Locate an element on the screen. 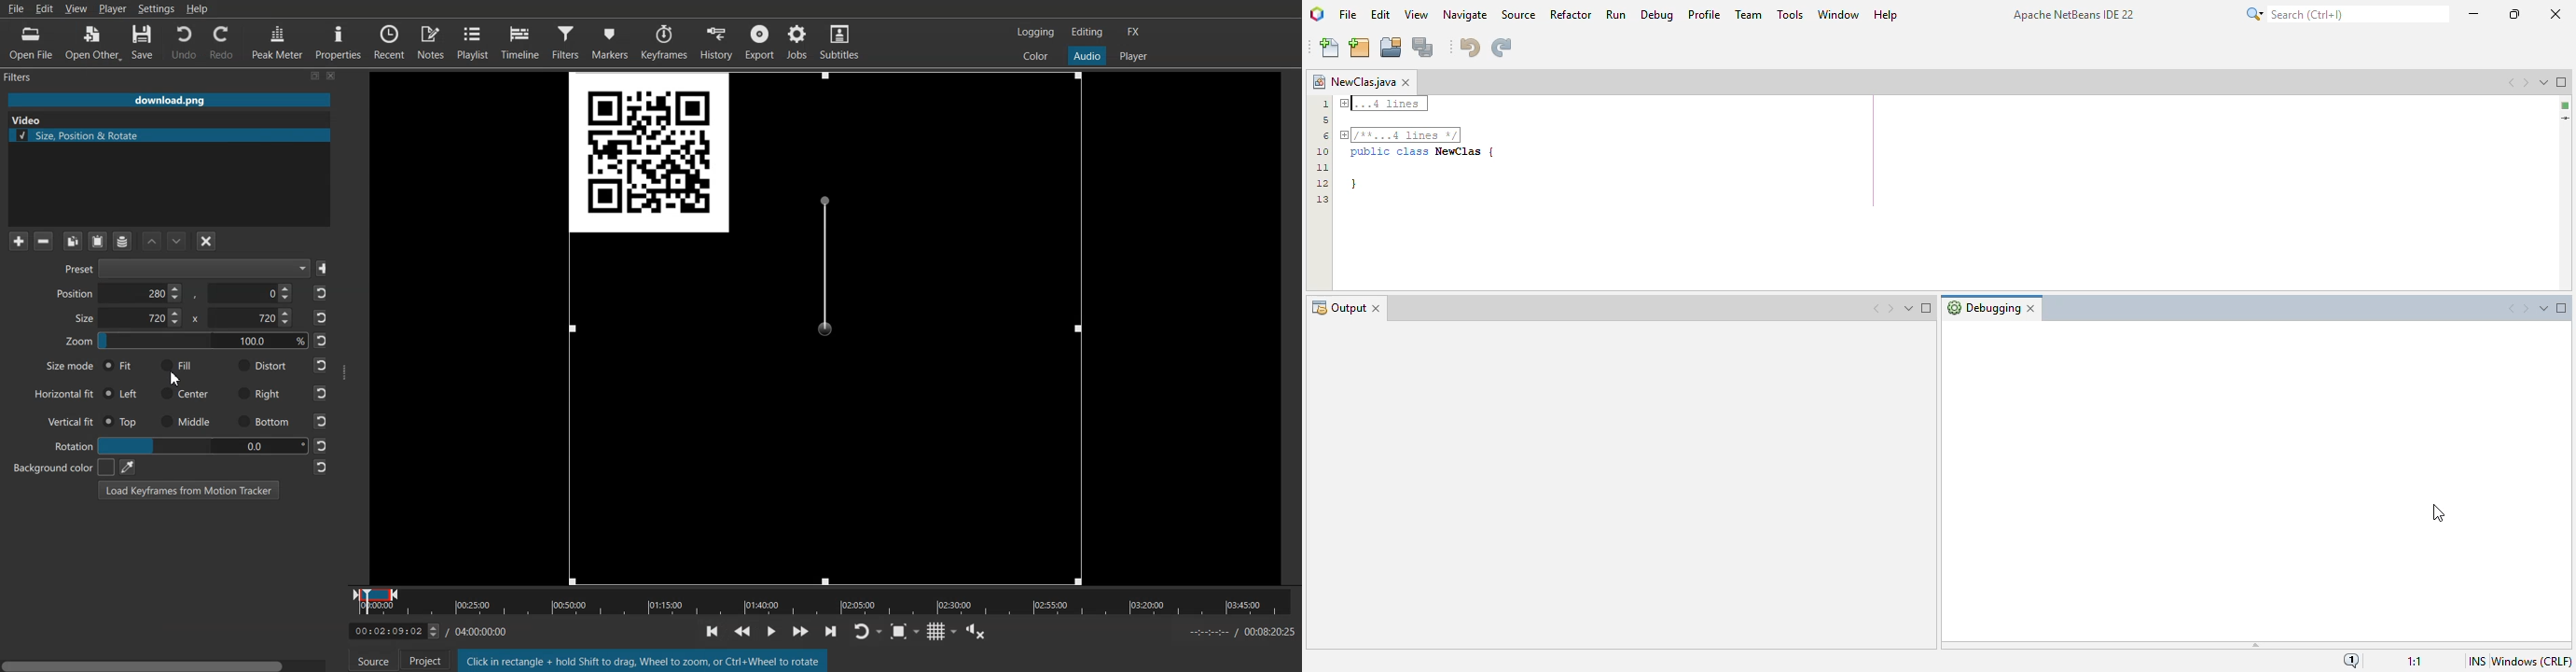  Size, Position & Rotate is located at coordinates (169, 135).